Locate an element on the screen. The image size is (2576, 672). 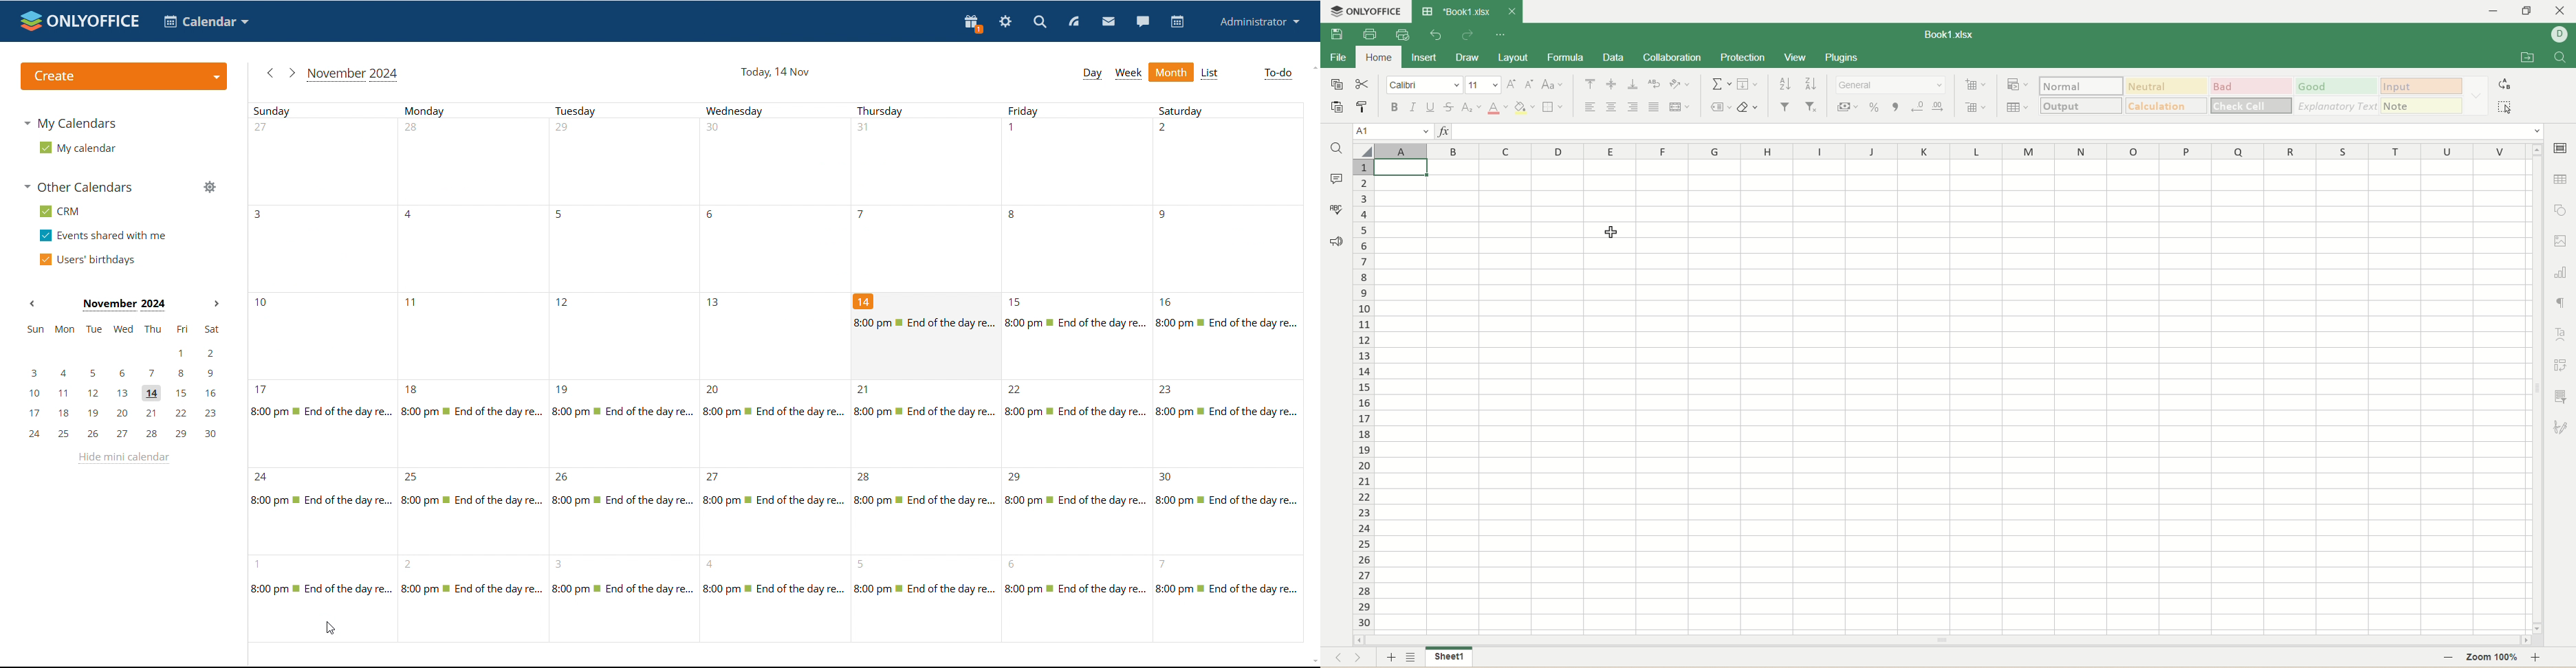
sheet list is located at coordinates (1413, 657).